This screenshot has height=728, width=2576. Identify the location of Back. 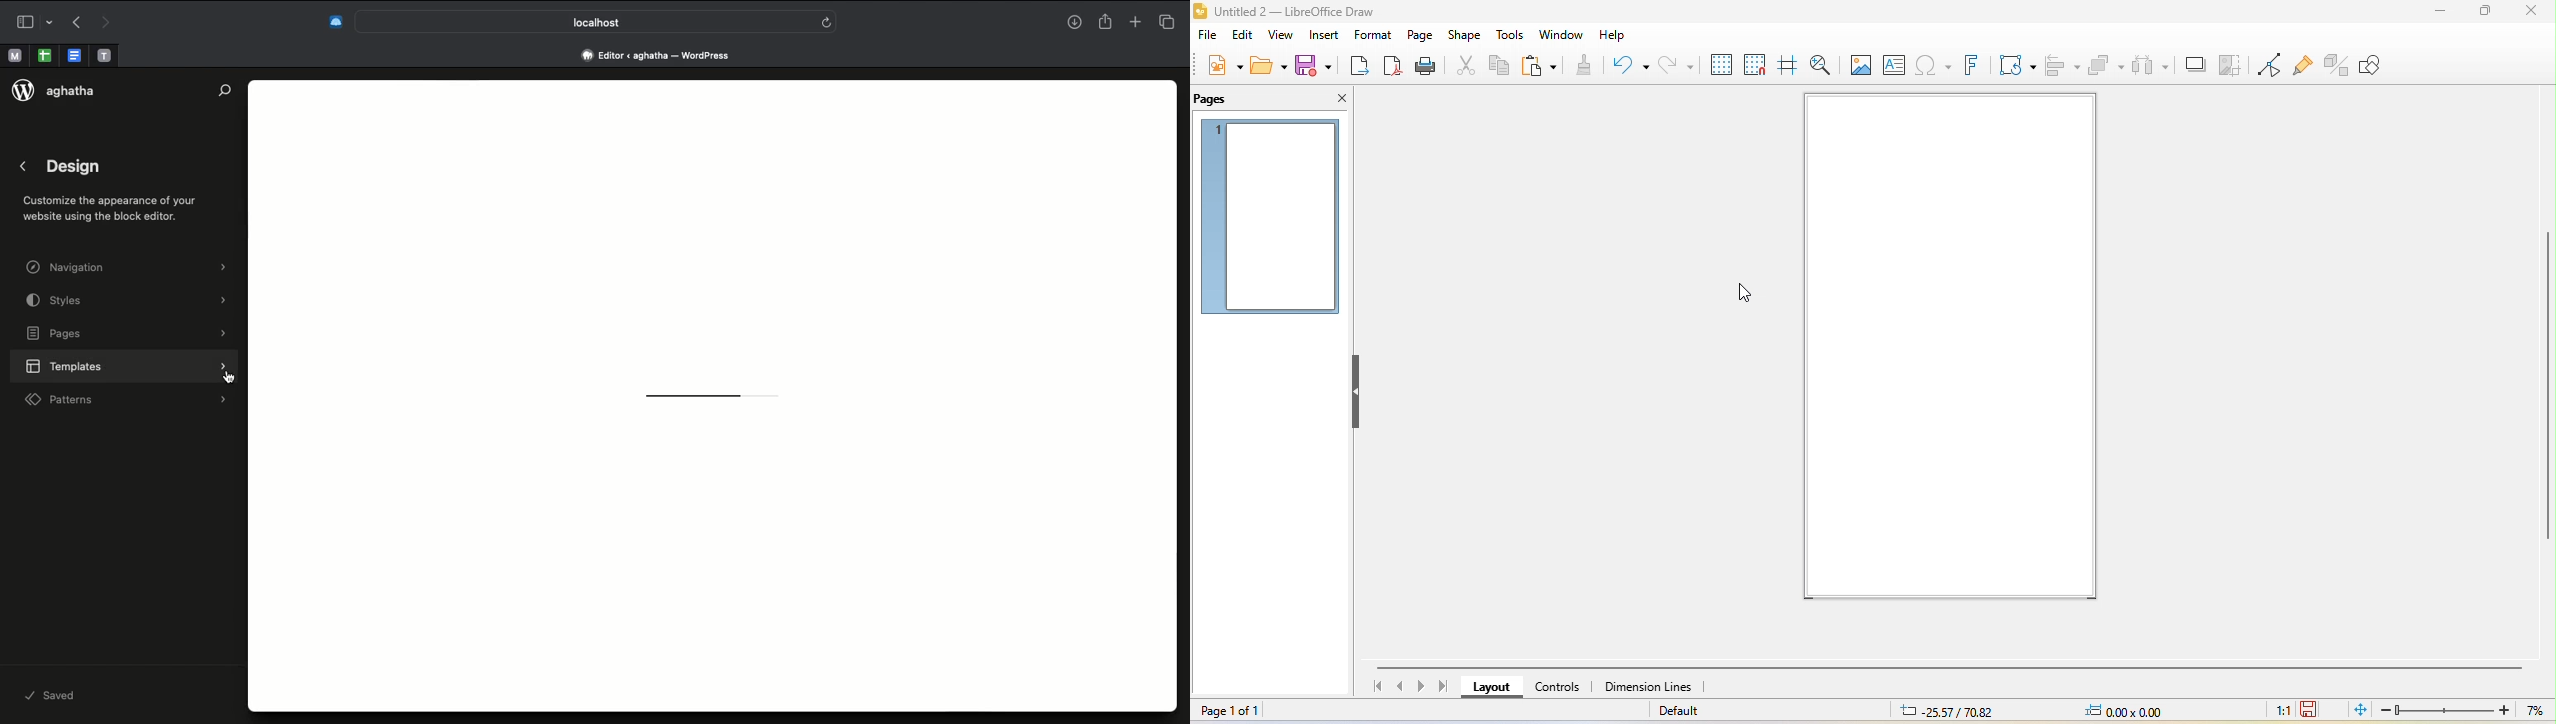
(76, 23).